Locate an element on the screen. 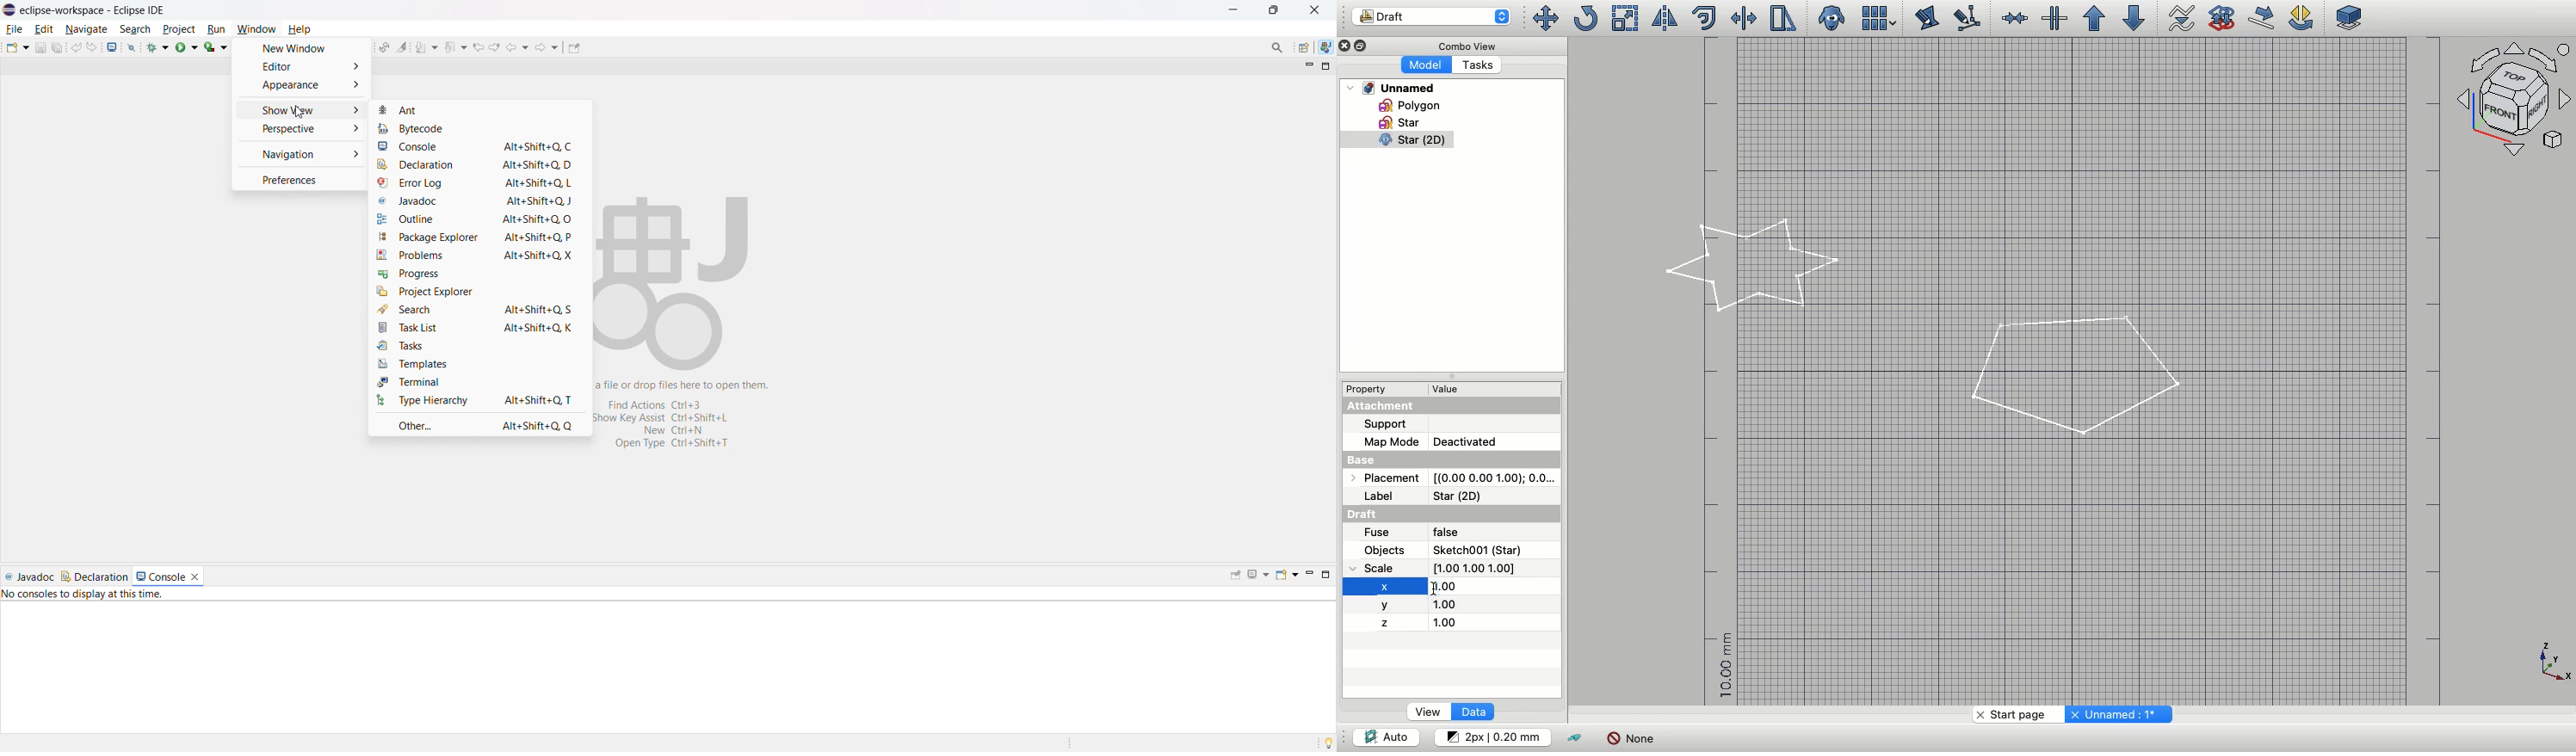 The width and height of the screenshot is (2576, 756). debug is located at coordinates (158, 47).